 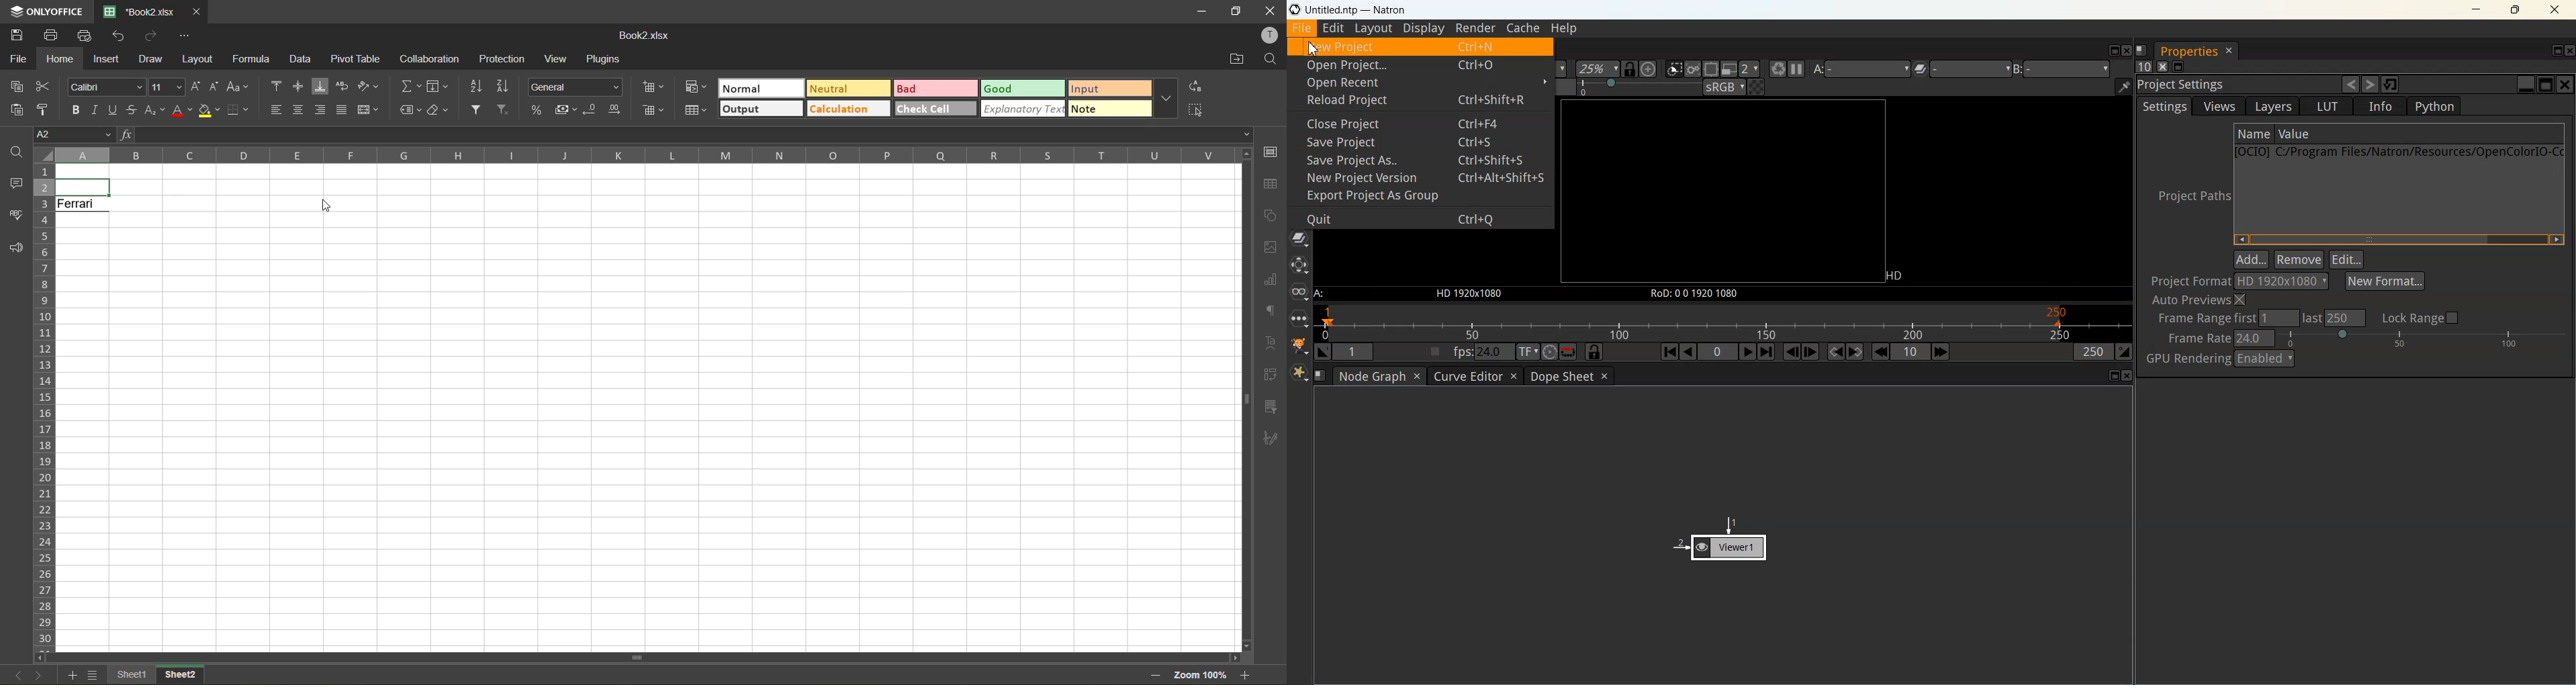 What do you see at coordinates (759, 109) in the screenshot?
I see `output` at bounding box center [759, 109].